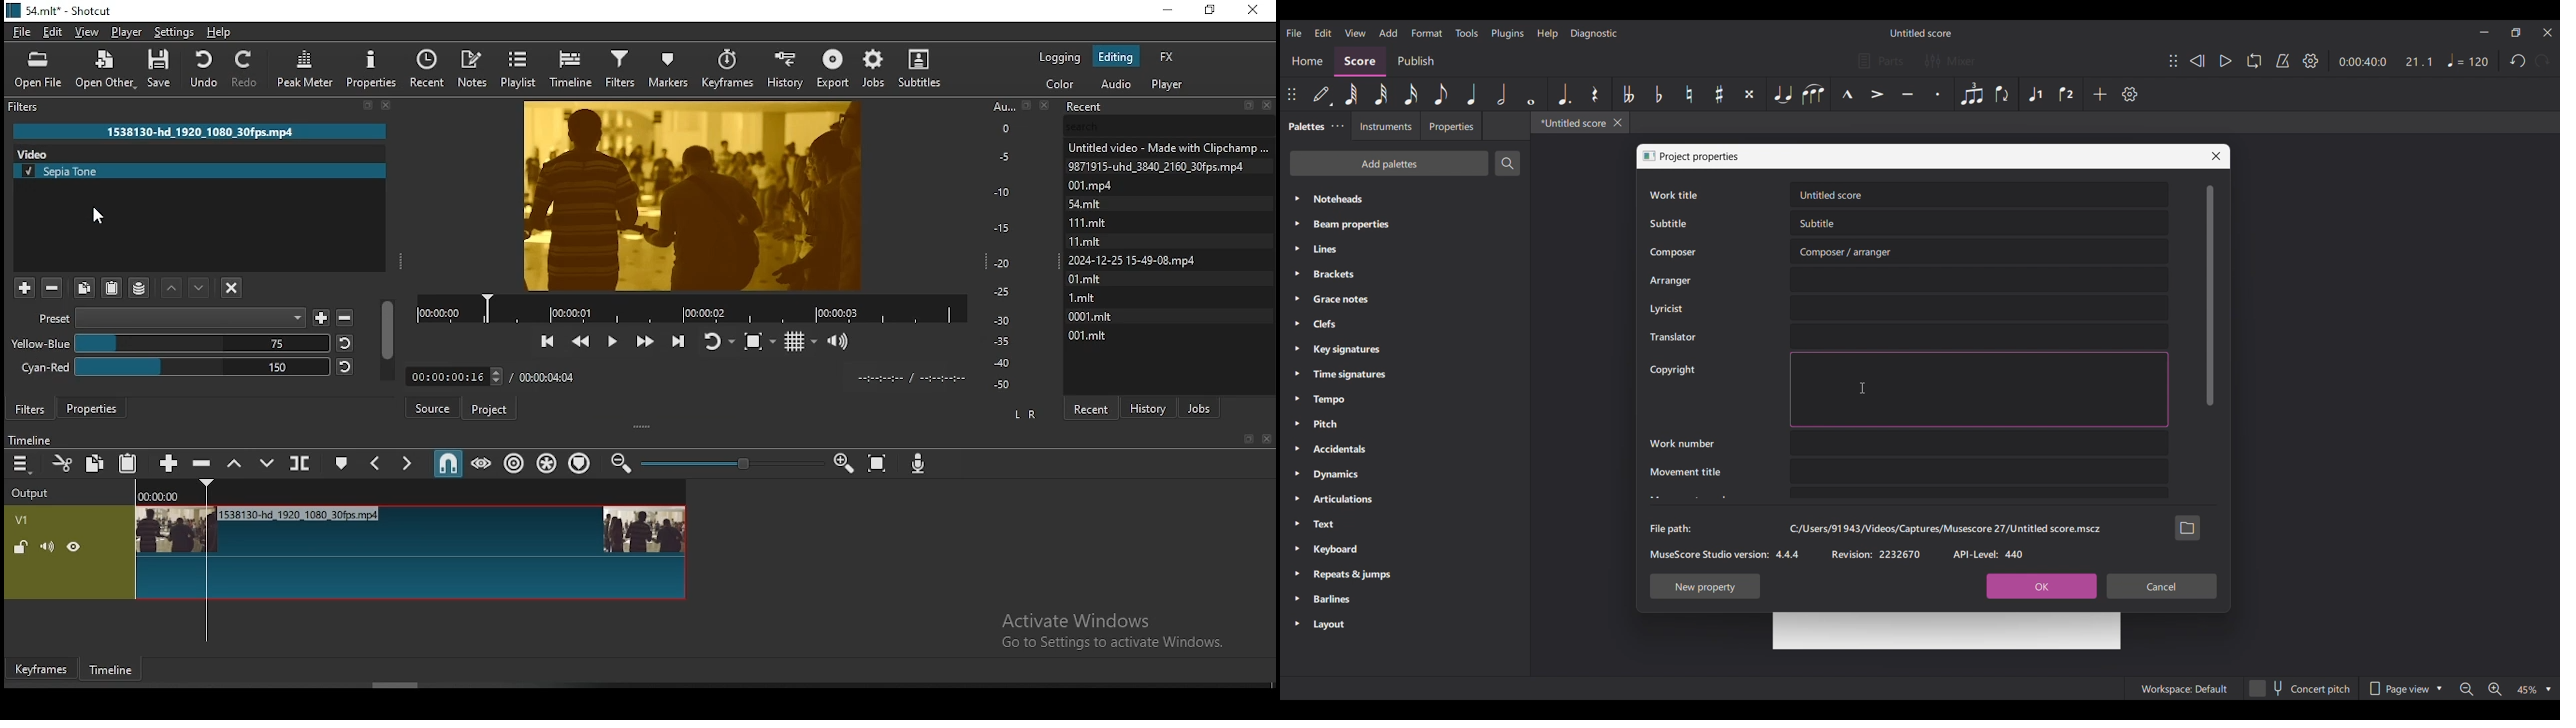 The width and height of the screenshot is (2576, 728). Describe the element at coordinates (321, 318) in the screenshot. I see `save preset` at that location.